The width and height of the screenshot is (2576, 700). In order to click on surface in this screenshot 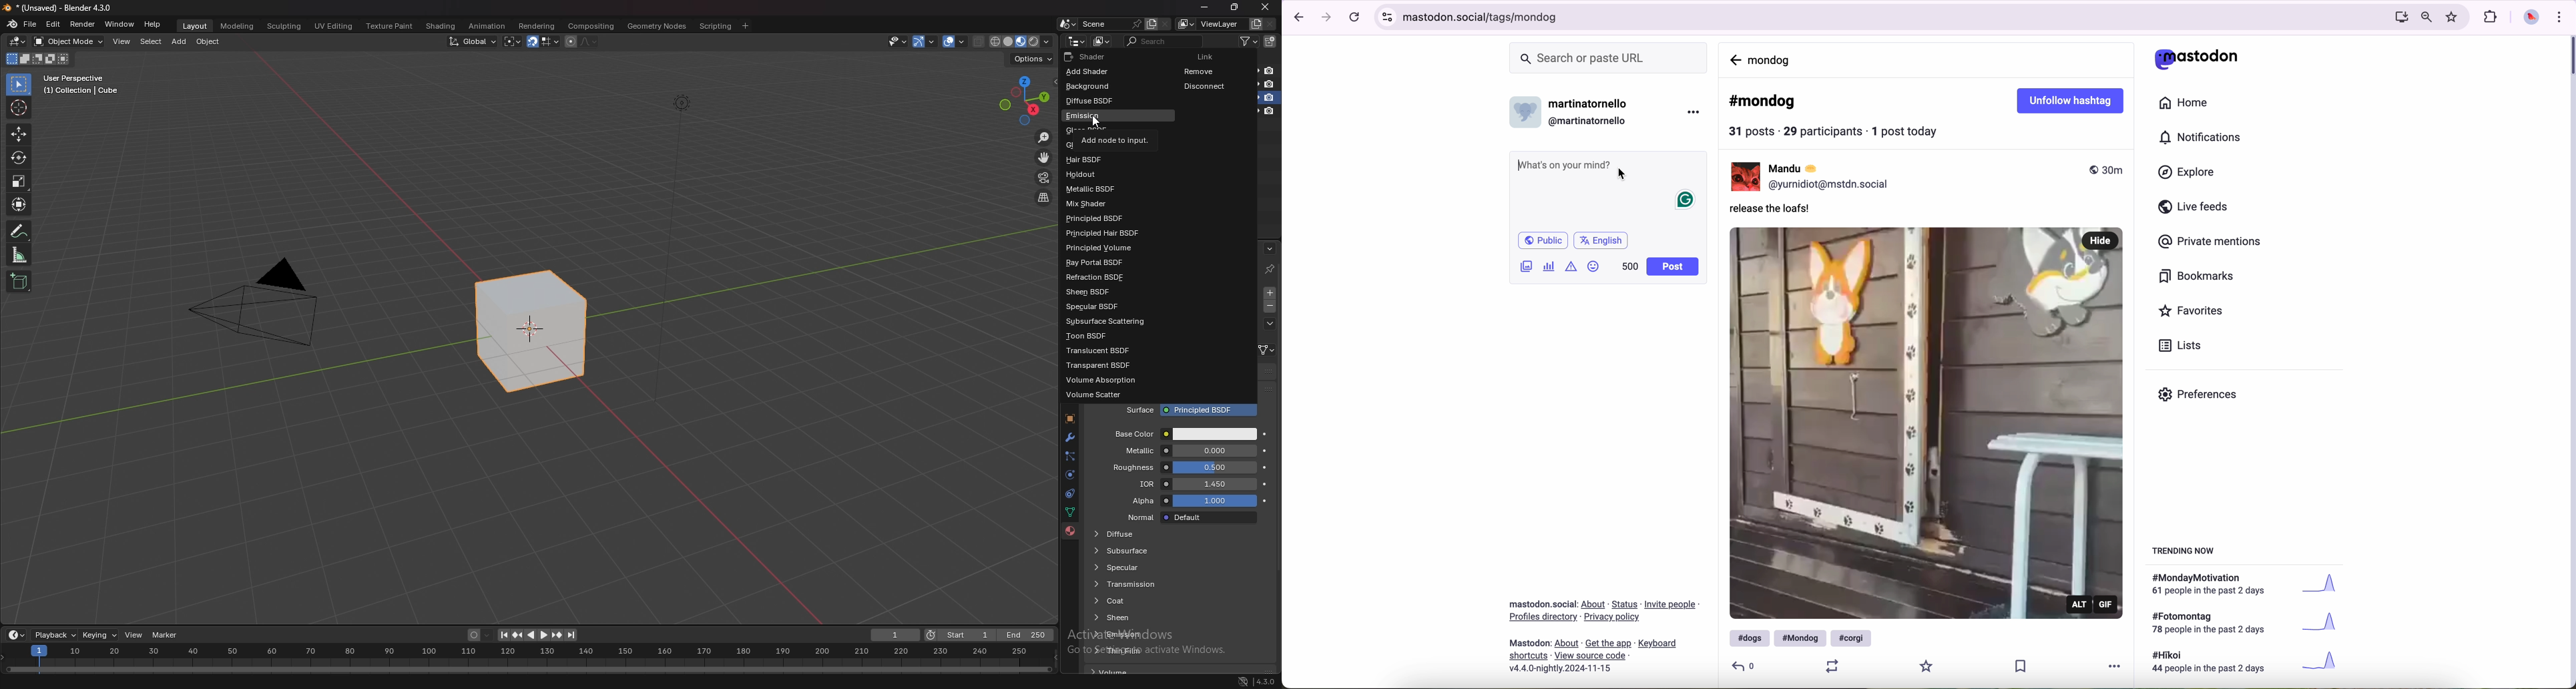, I will do `click(1192, 411)`.